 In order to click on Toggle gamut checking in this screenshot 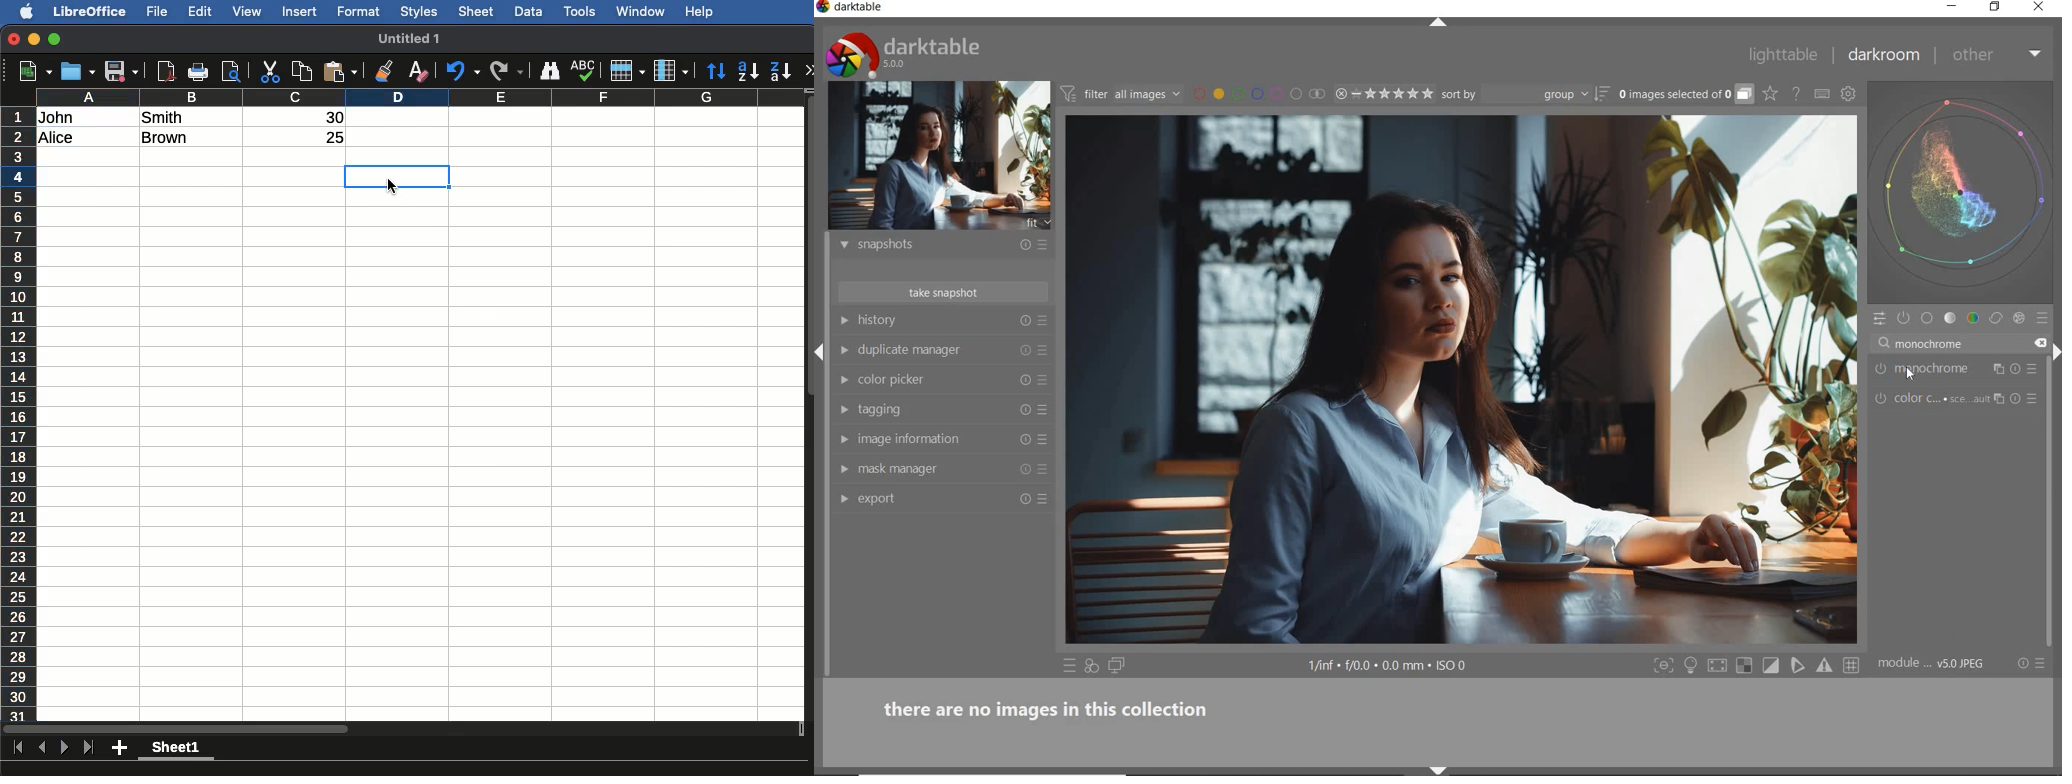, I will do `click(1824, 666)`.